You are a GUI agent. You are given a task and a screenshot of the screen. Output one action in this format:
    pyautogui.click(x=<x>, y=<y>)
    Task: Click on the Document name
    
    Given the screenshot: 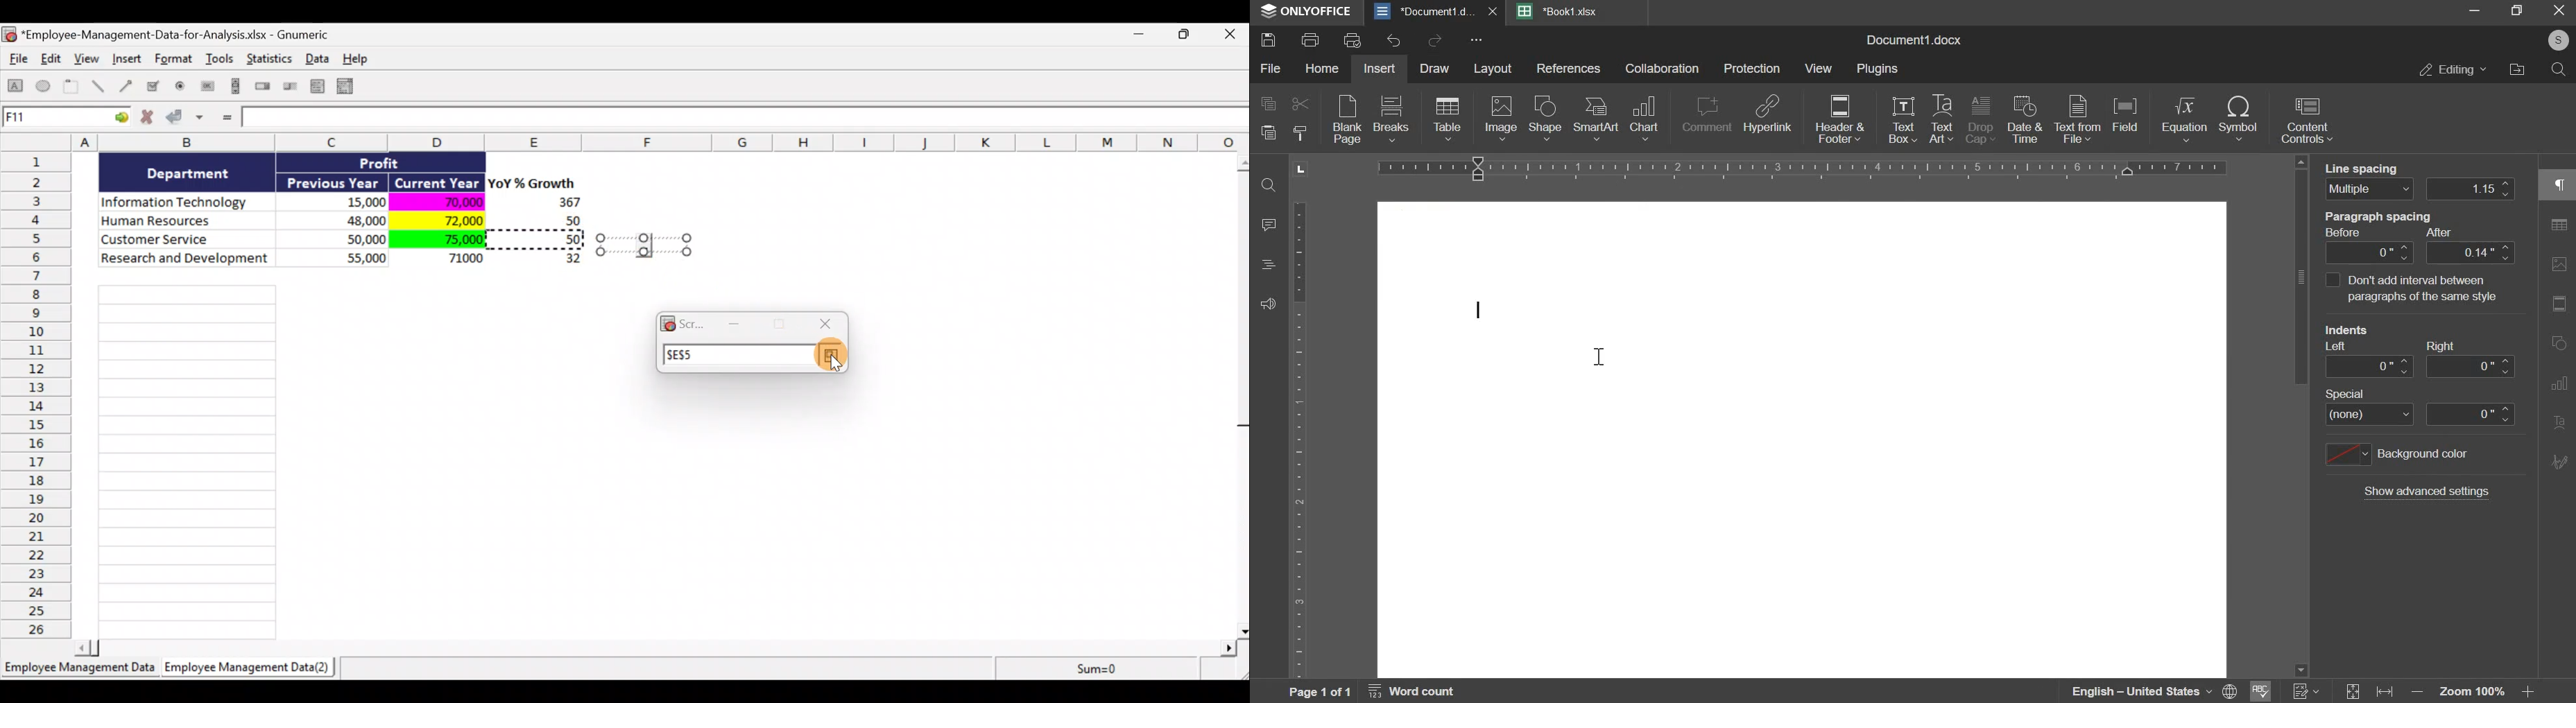 What is the action you would take?
    pyautogui.click(x=173, y=36)
    